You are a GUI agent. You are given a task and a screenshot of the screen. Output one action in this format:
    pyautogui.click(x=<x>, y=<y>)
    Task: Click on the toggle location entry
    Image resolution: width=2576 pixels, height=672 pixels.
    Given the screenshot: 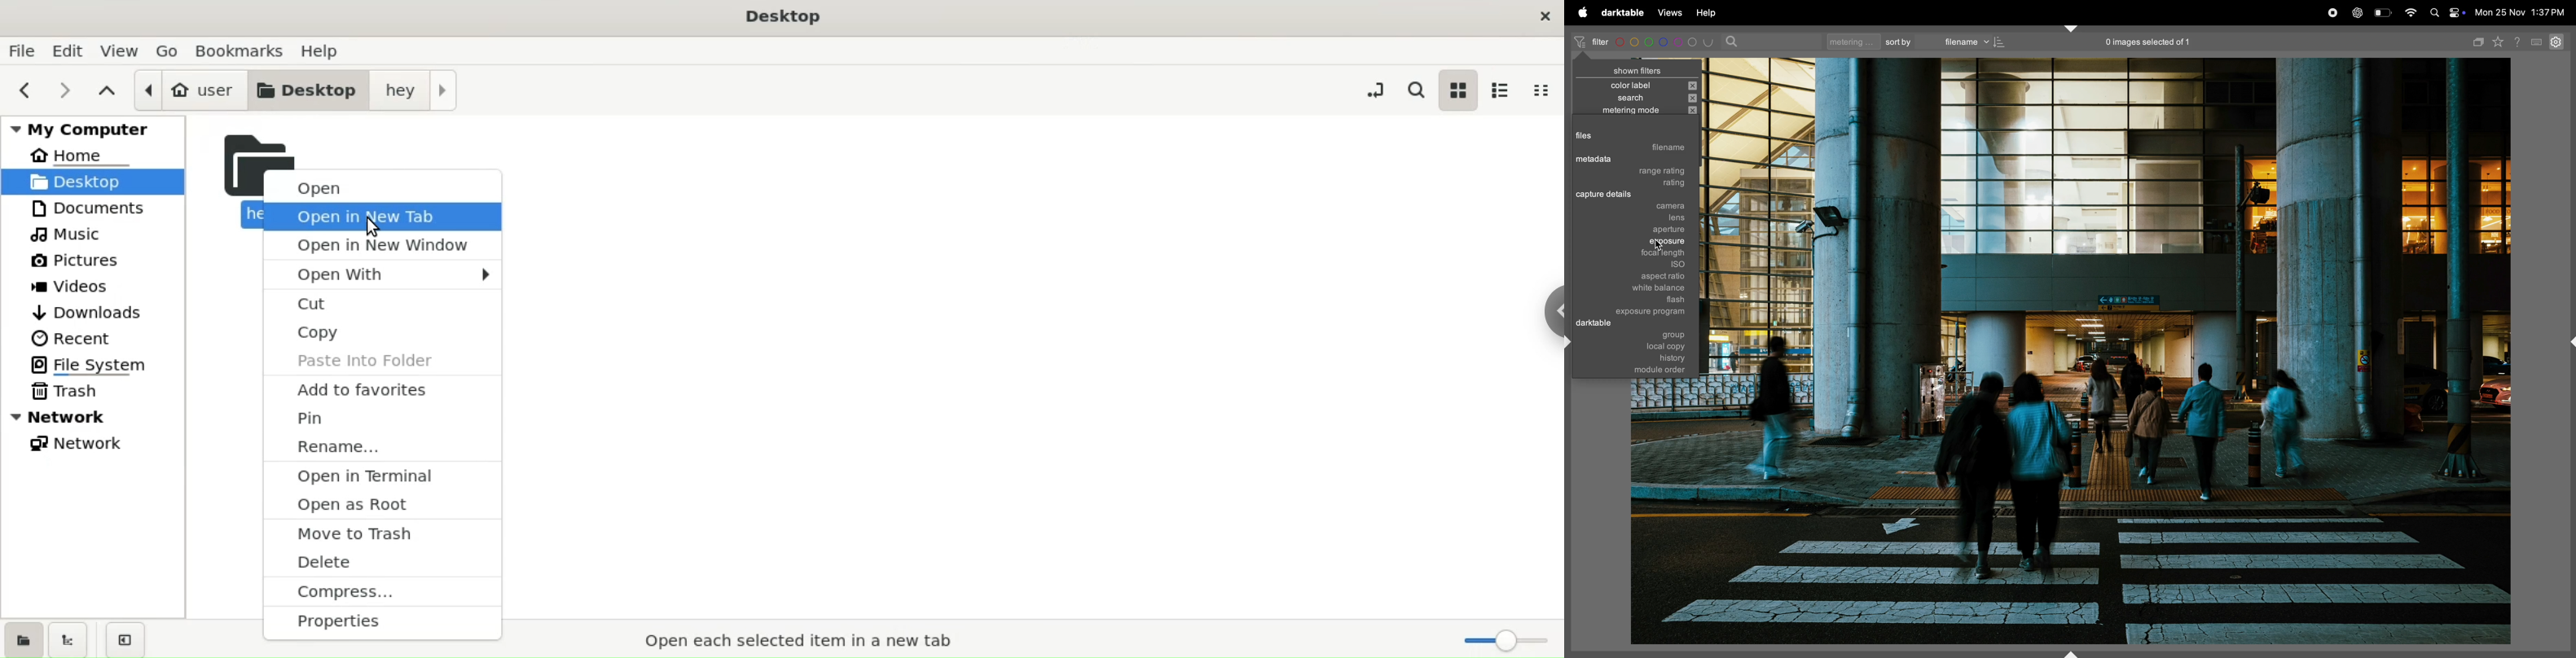 What is the action you would take?
    pyautogui.click(x=1372, y=90)
    